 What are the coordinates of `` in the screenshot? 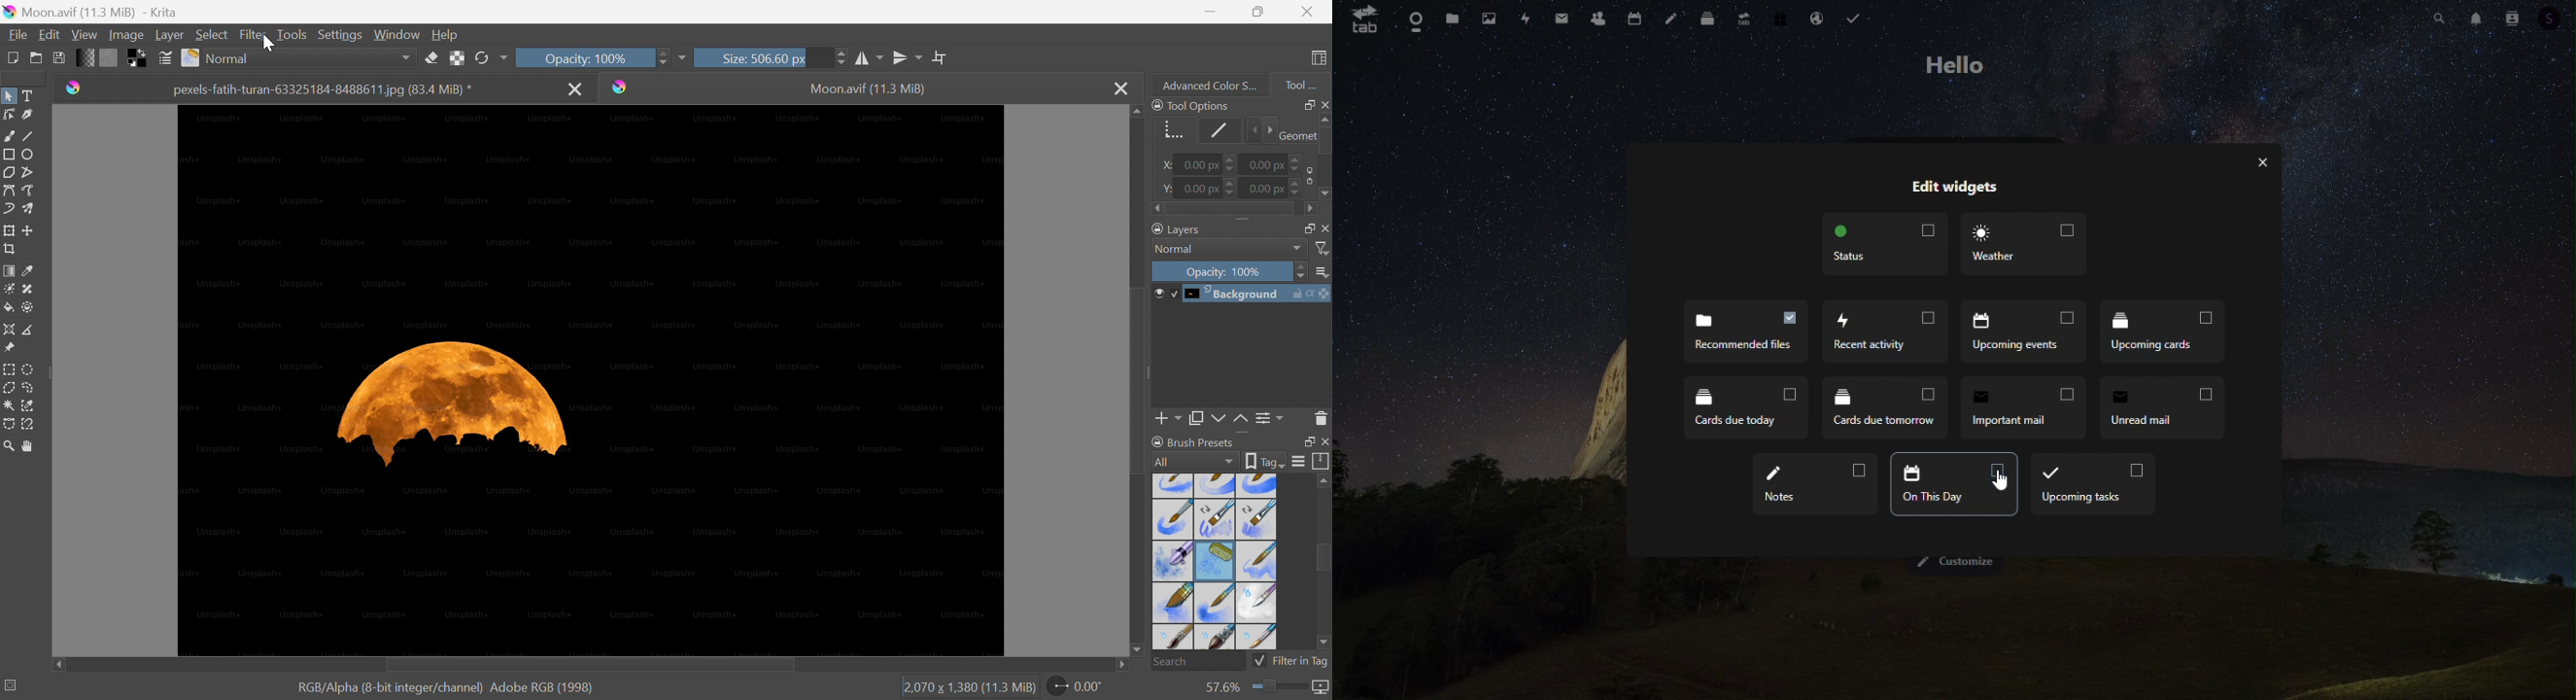 It's located at (11, 57).